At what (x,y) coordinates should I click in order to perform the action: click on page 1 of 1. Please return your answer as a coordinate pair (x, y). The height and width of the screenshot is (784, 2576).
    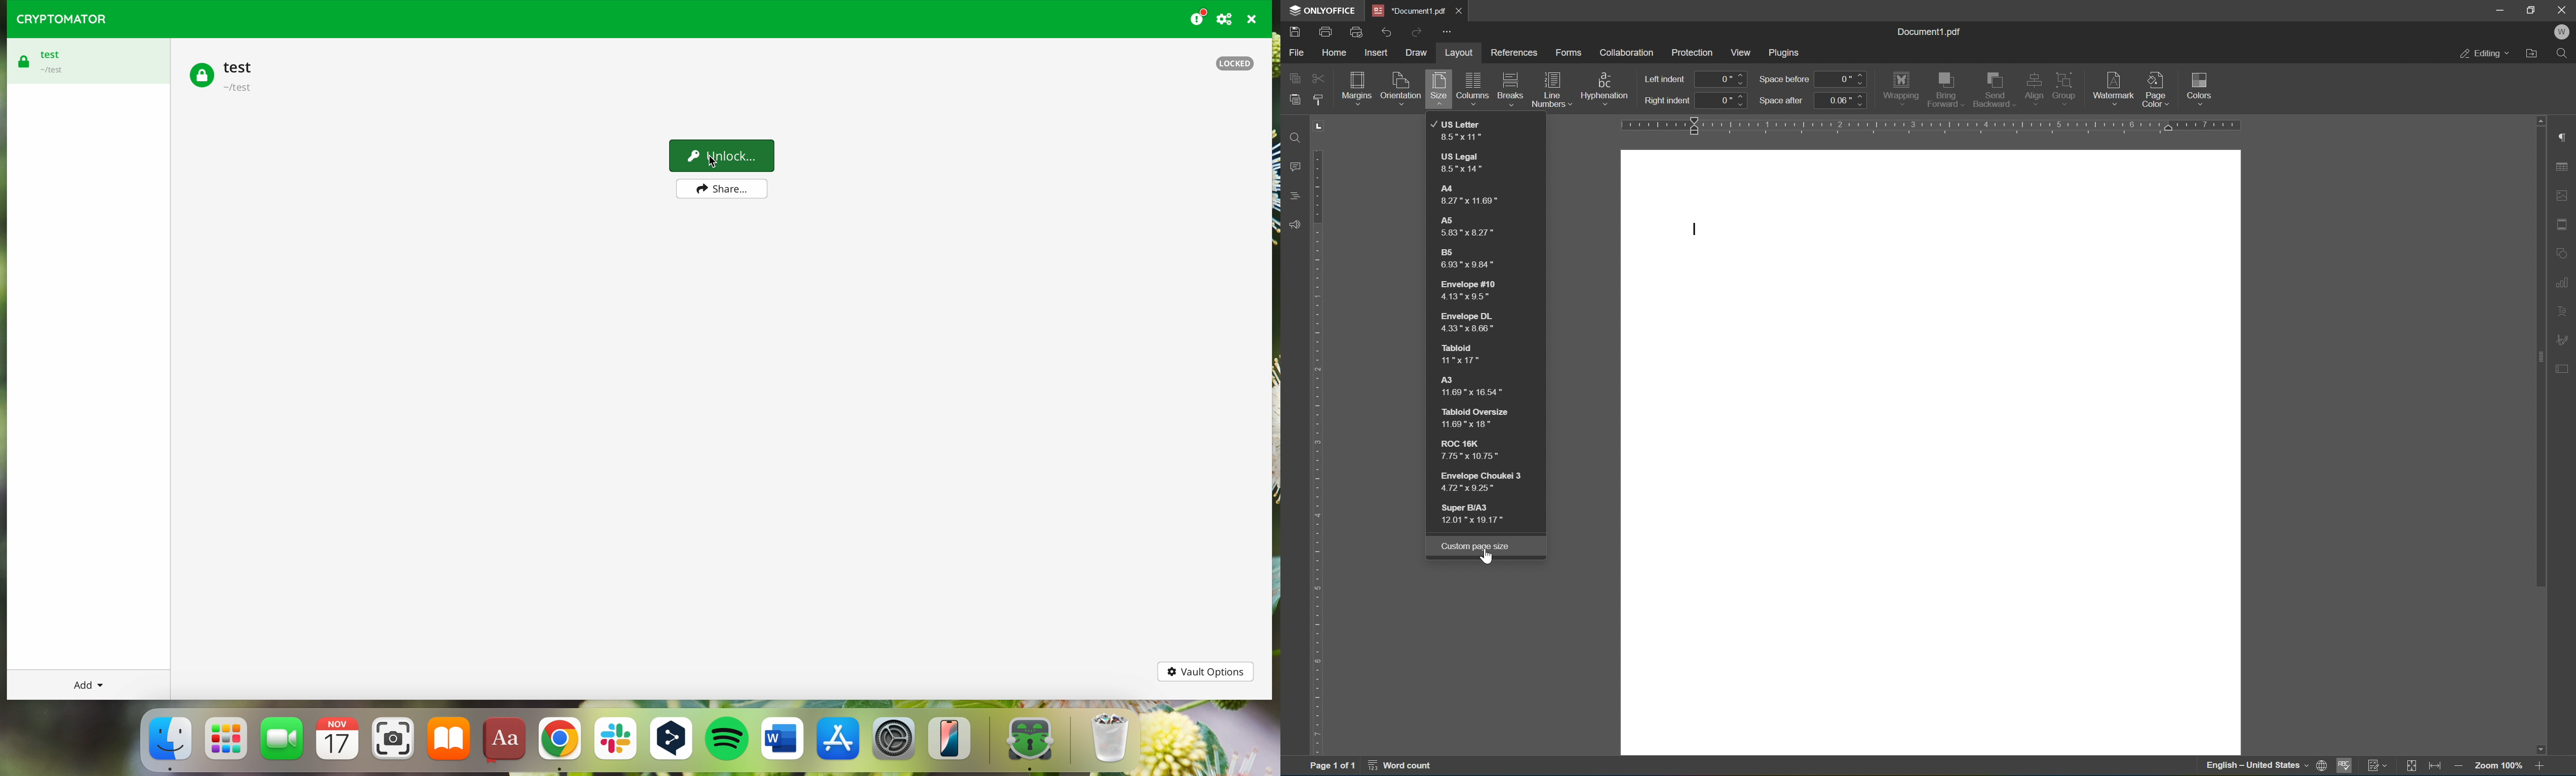
    Looking at the image, I should click on (1334, 768).